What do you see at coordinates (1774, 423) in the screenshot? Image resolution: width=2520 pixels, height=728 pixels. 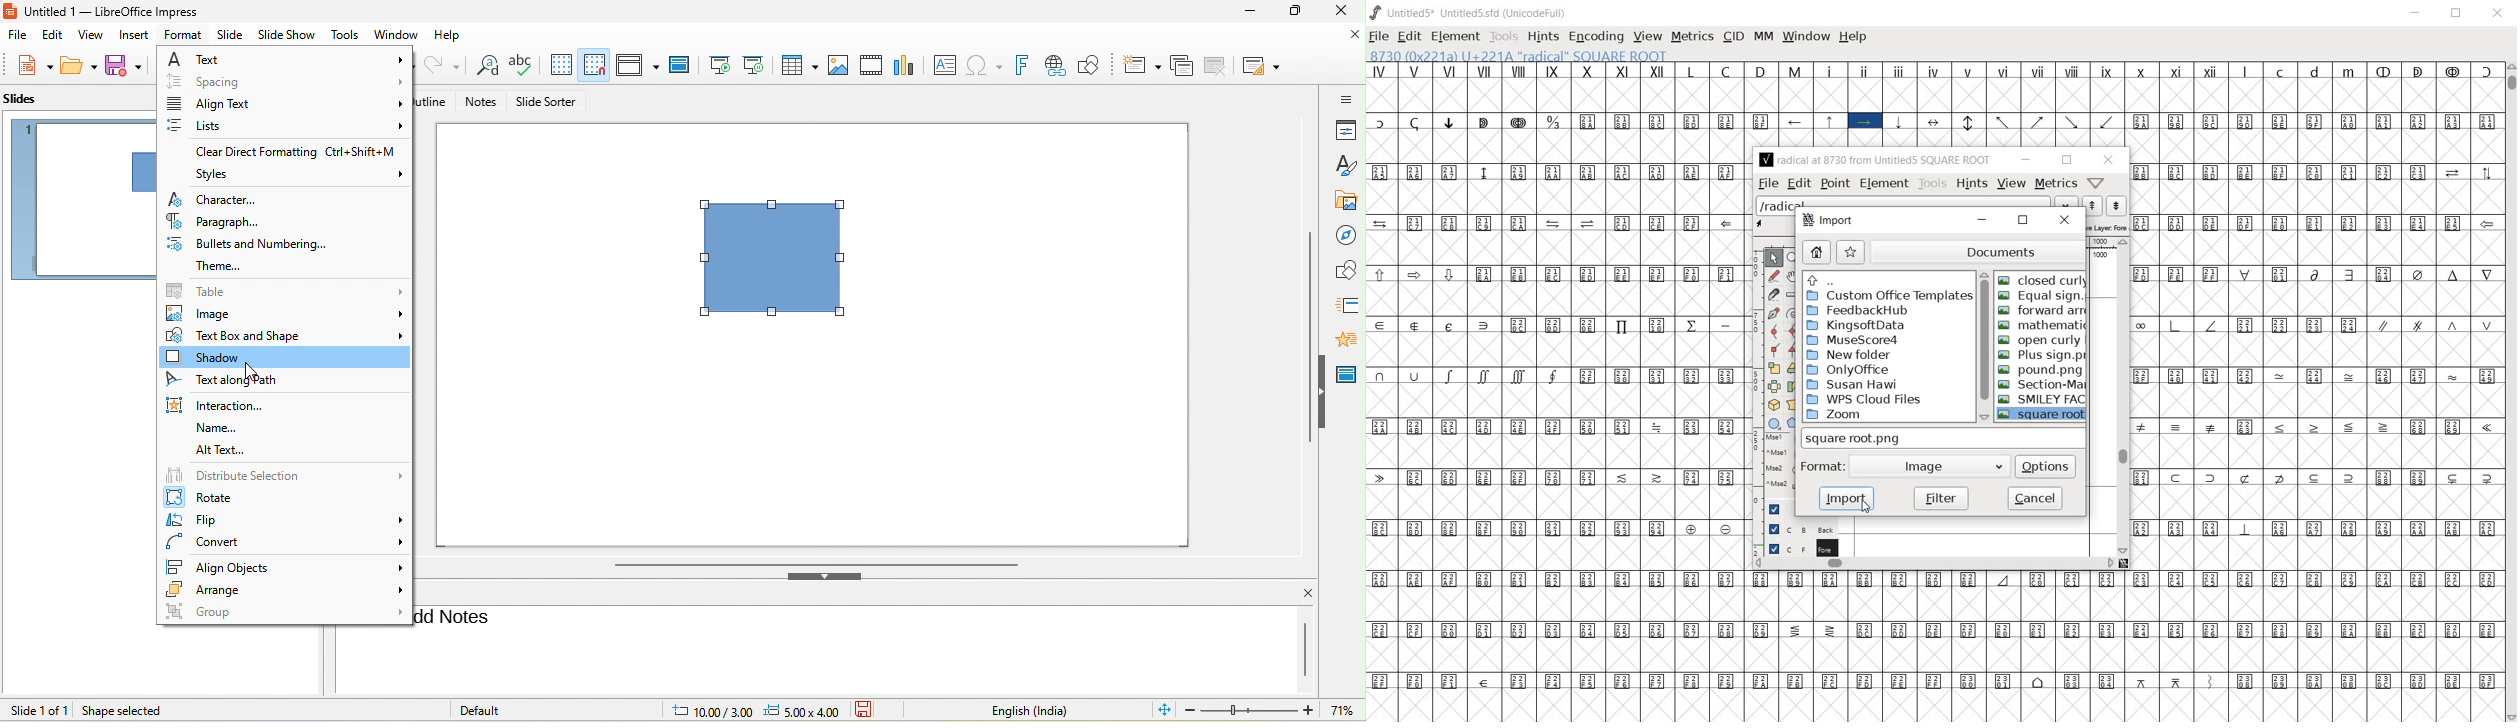 I see `rectangle or ellipse` at bounding box center [1774, 423].